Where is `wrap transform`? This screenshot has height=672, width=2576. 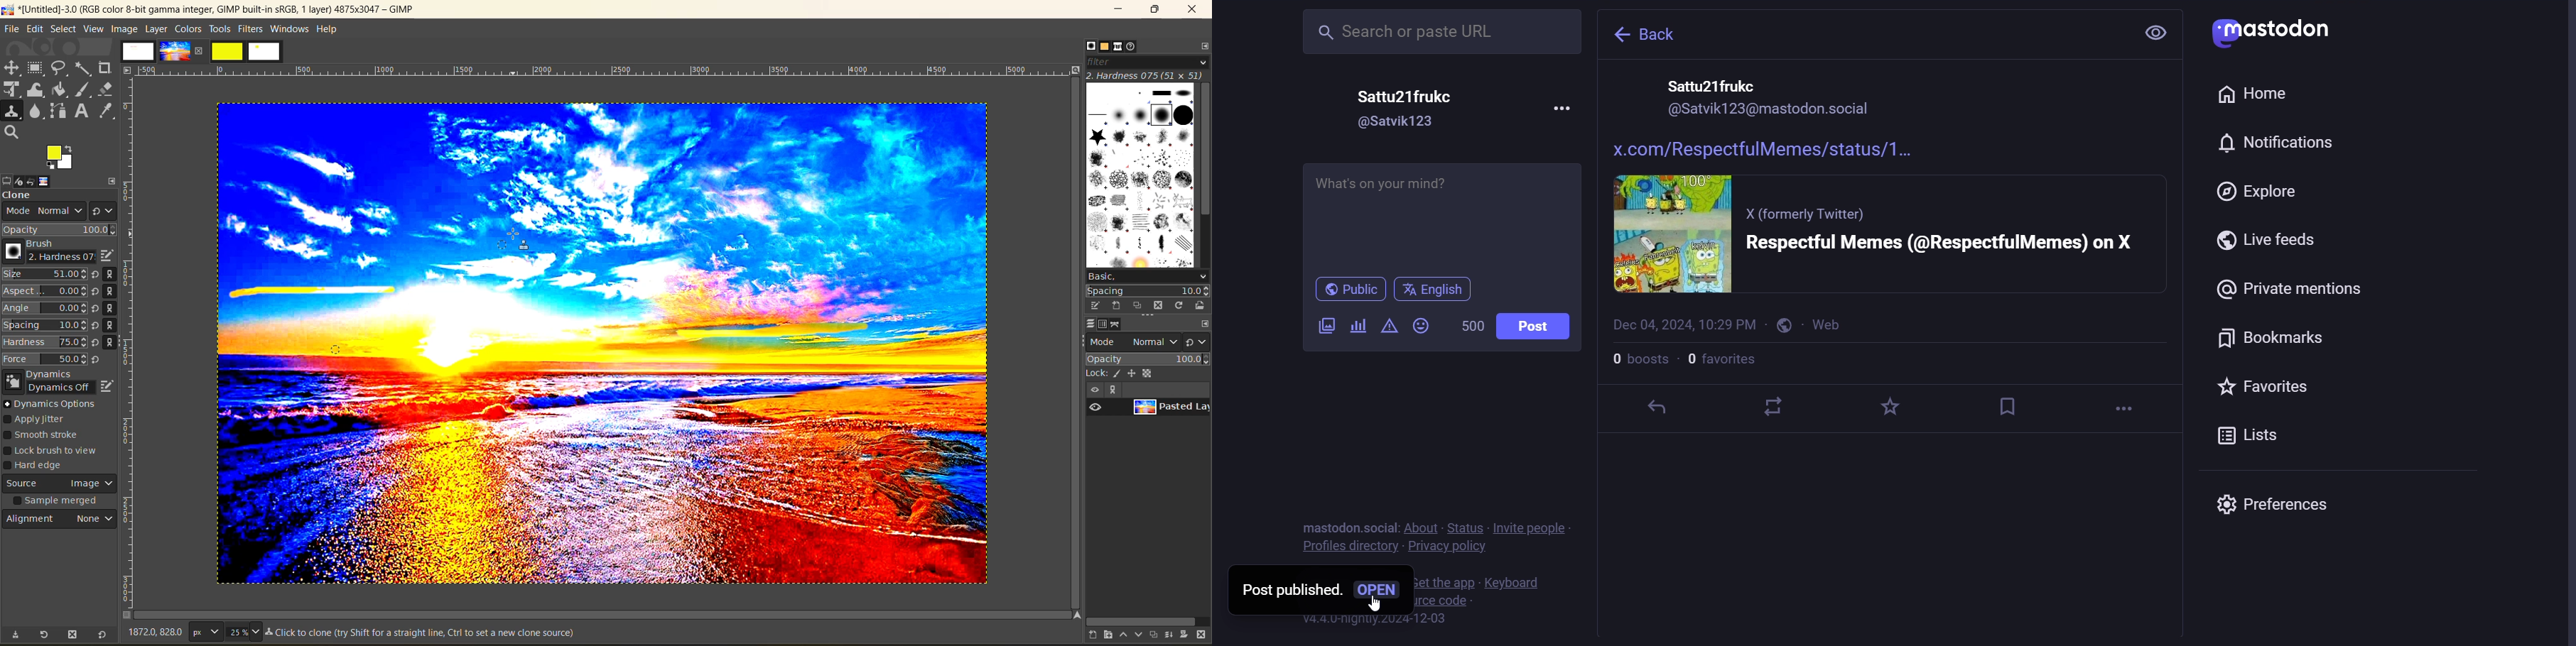
wrap transform is located at coordinates (37, 90).